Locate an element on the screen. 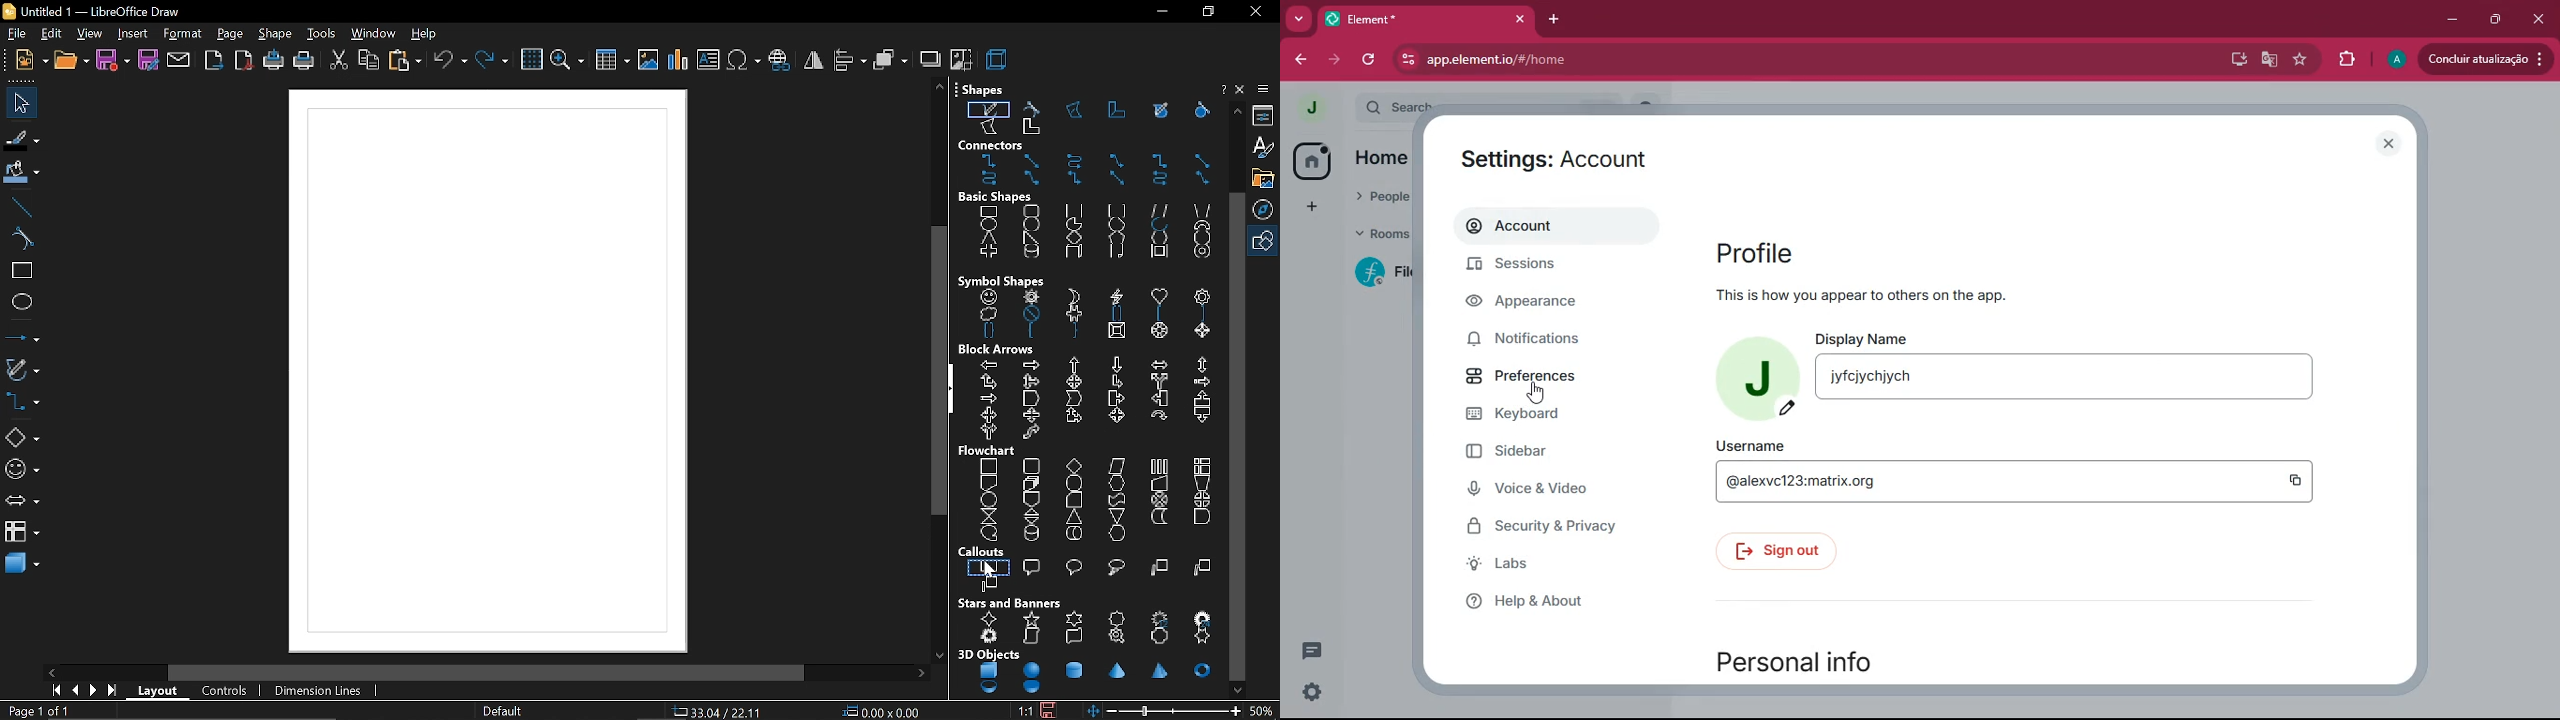  insert text is located at coordinates (709, 61).